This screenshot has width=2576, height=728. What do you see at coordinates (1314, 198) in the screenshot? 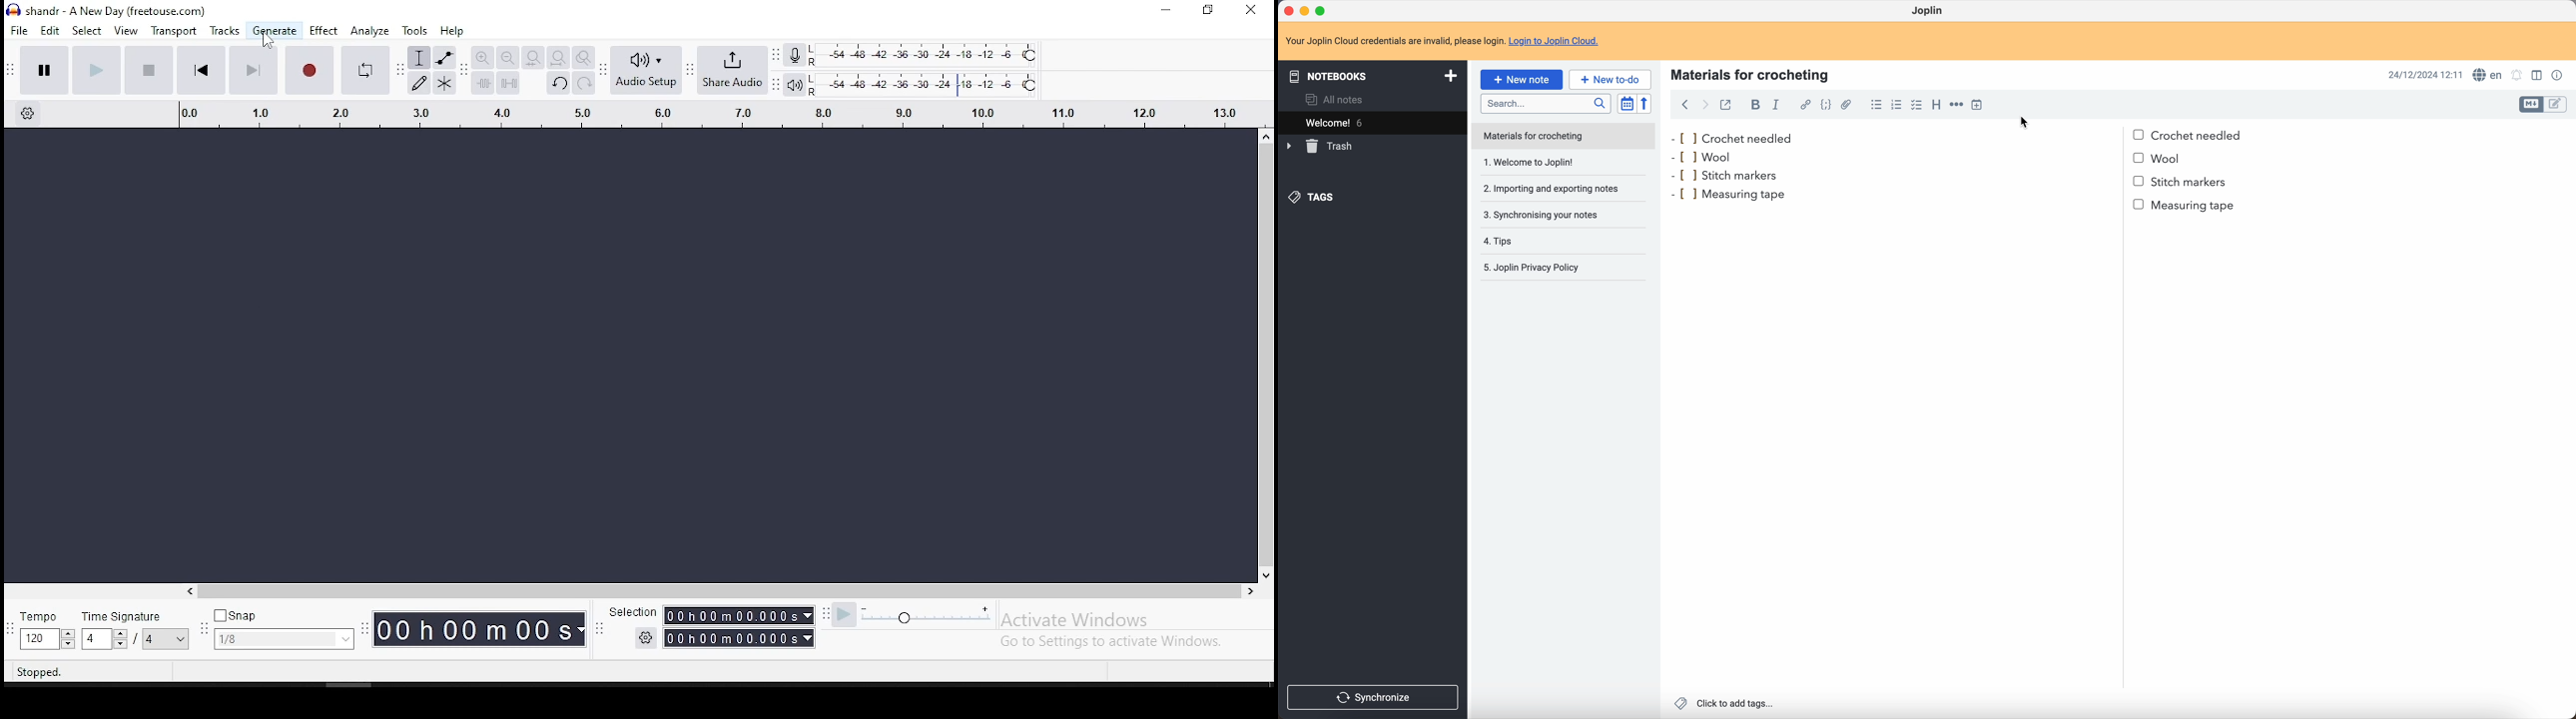
I see `tags` at bounding box center [1314, 198].